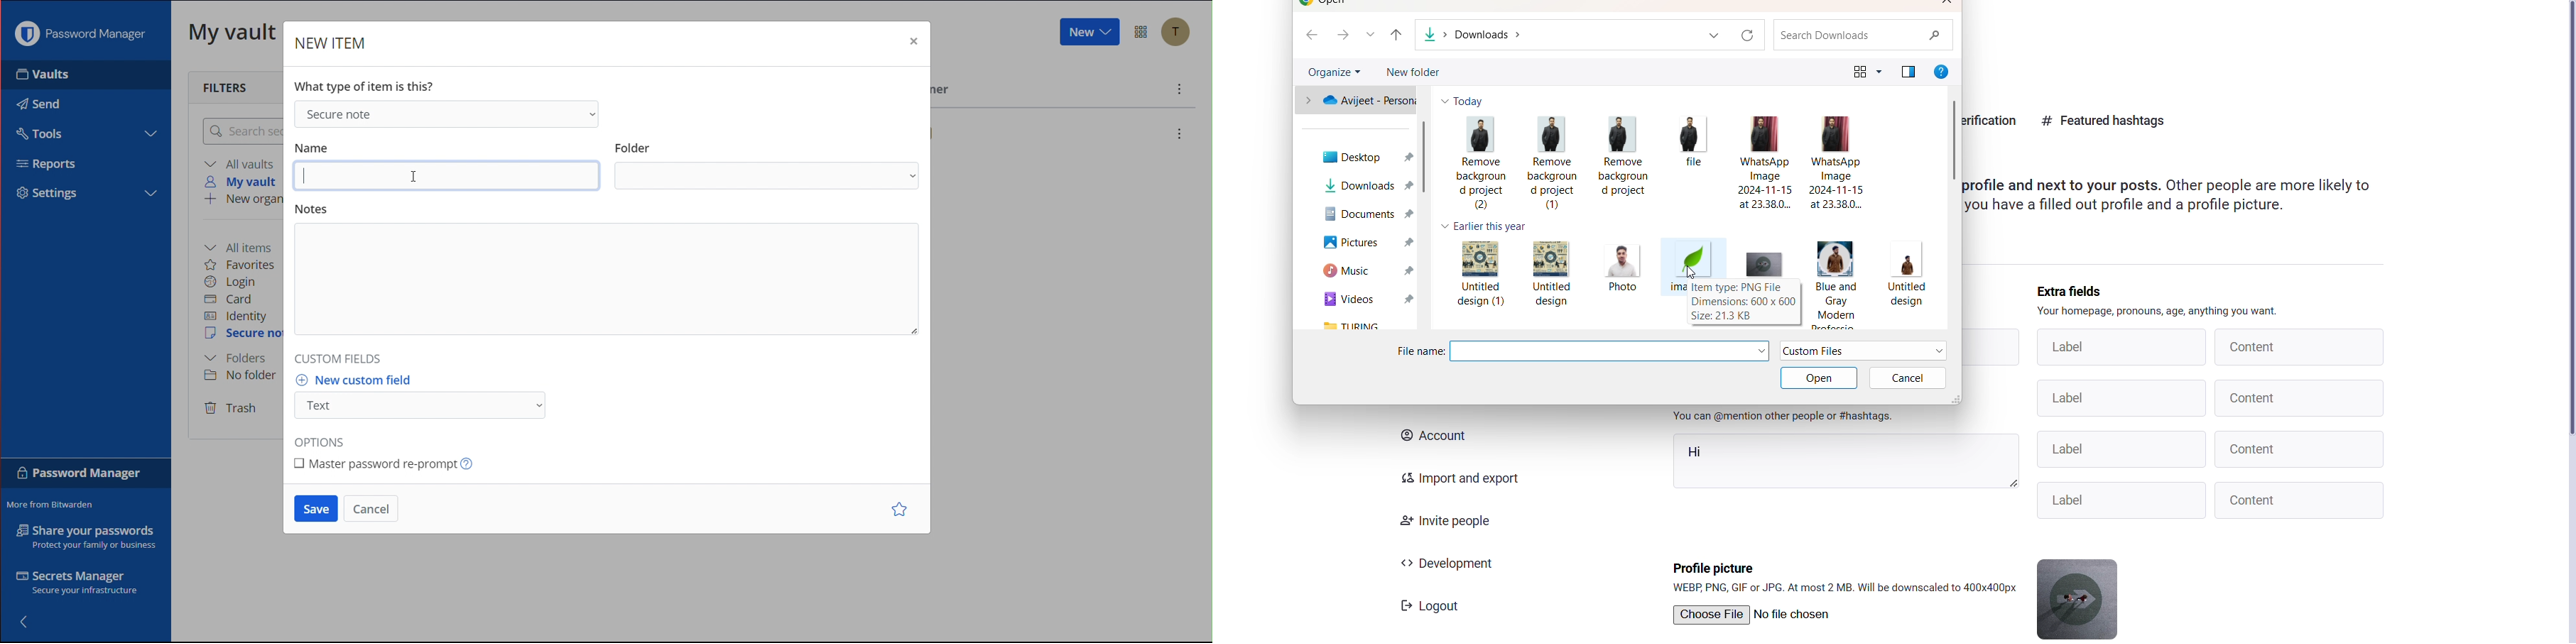 Image resolution: width=2576 pixels, height=644 pixels. What do you see at coordinates (1553, 272) in the screenshot?
I see `Untitled design` at bounding box center [1553, 272].